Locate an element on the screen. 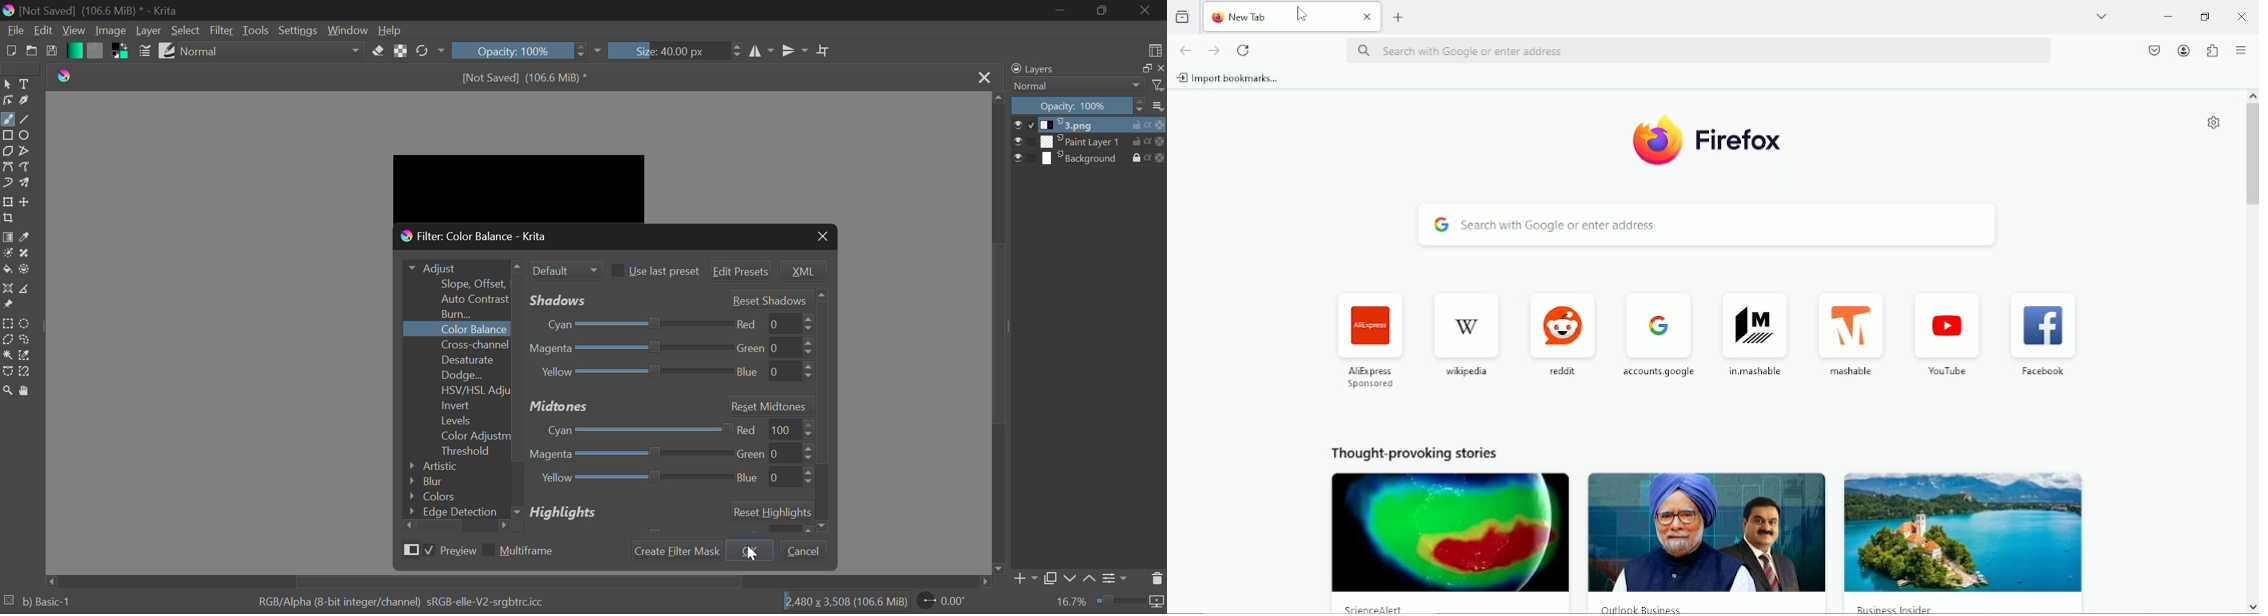  Magnetic Selection is located at coordinates (27, 371).